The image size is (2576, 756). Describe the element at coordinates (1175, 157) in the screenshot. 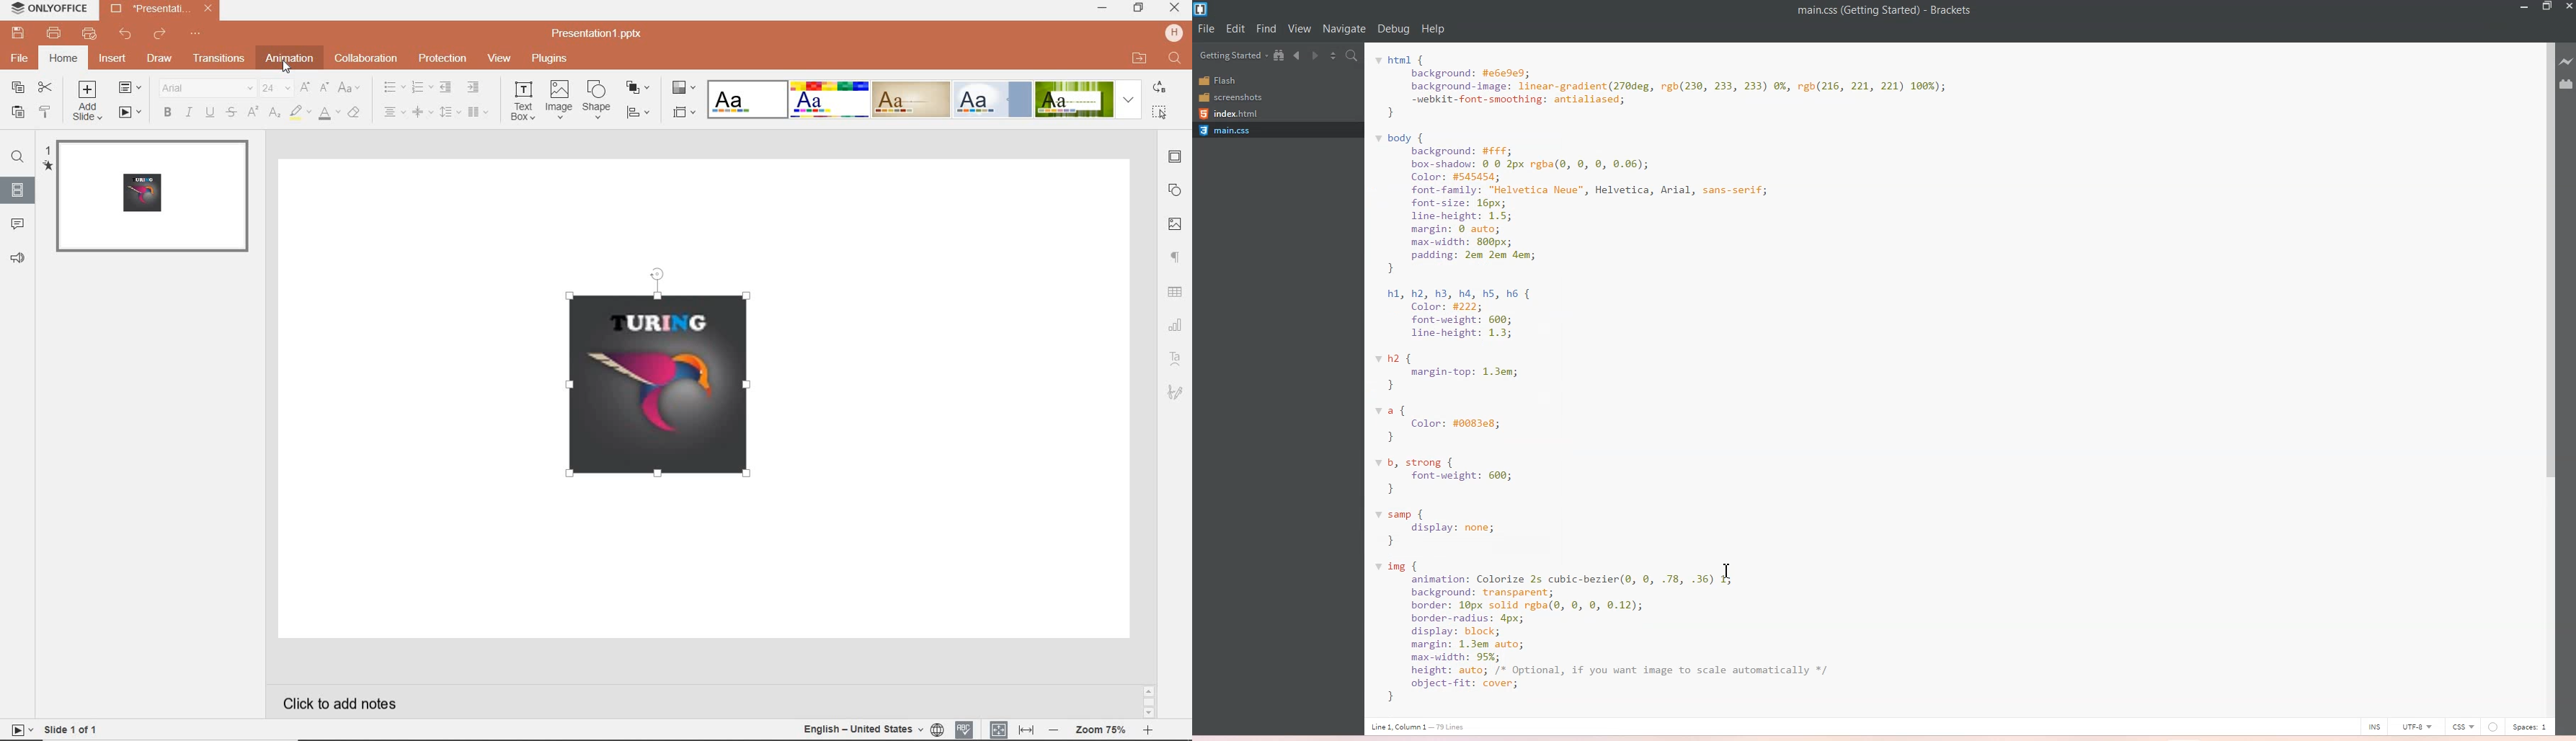

I see `slide settings` at that location.